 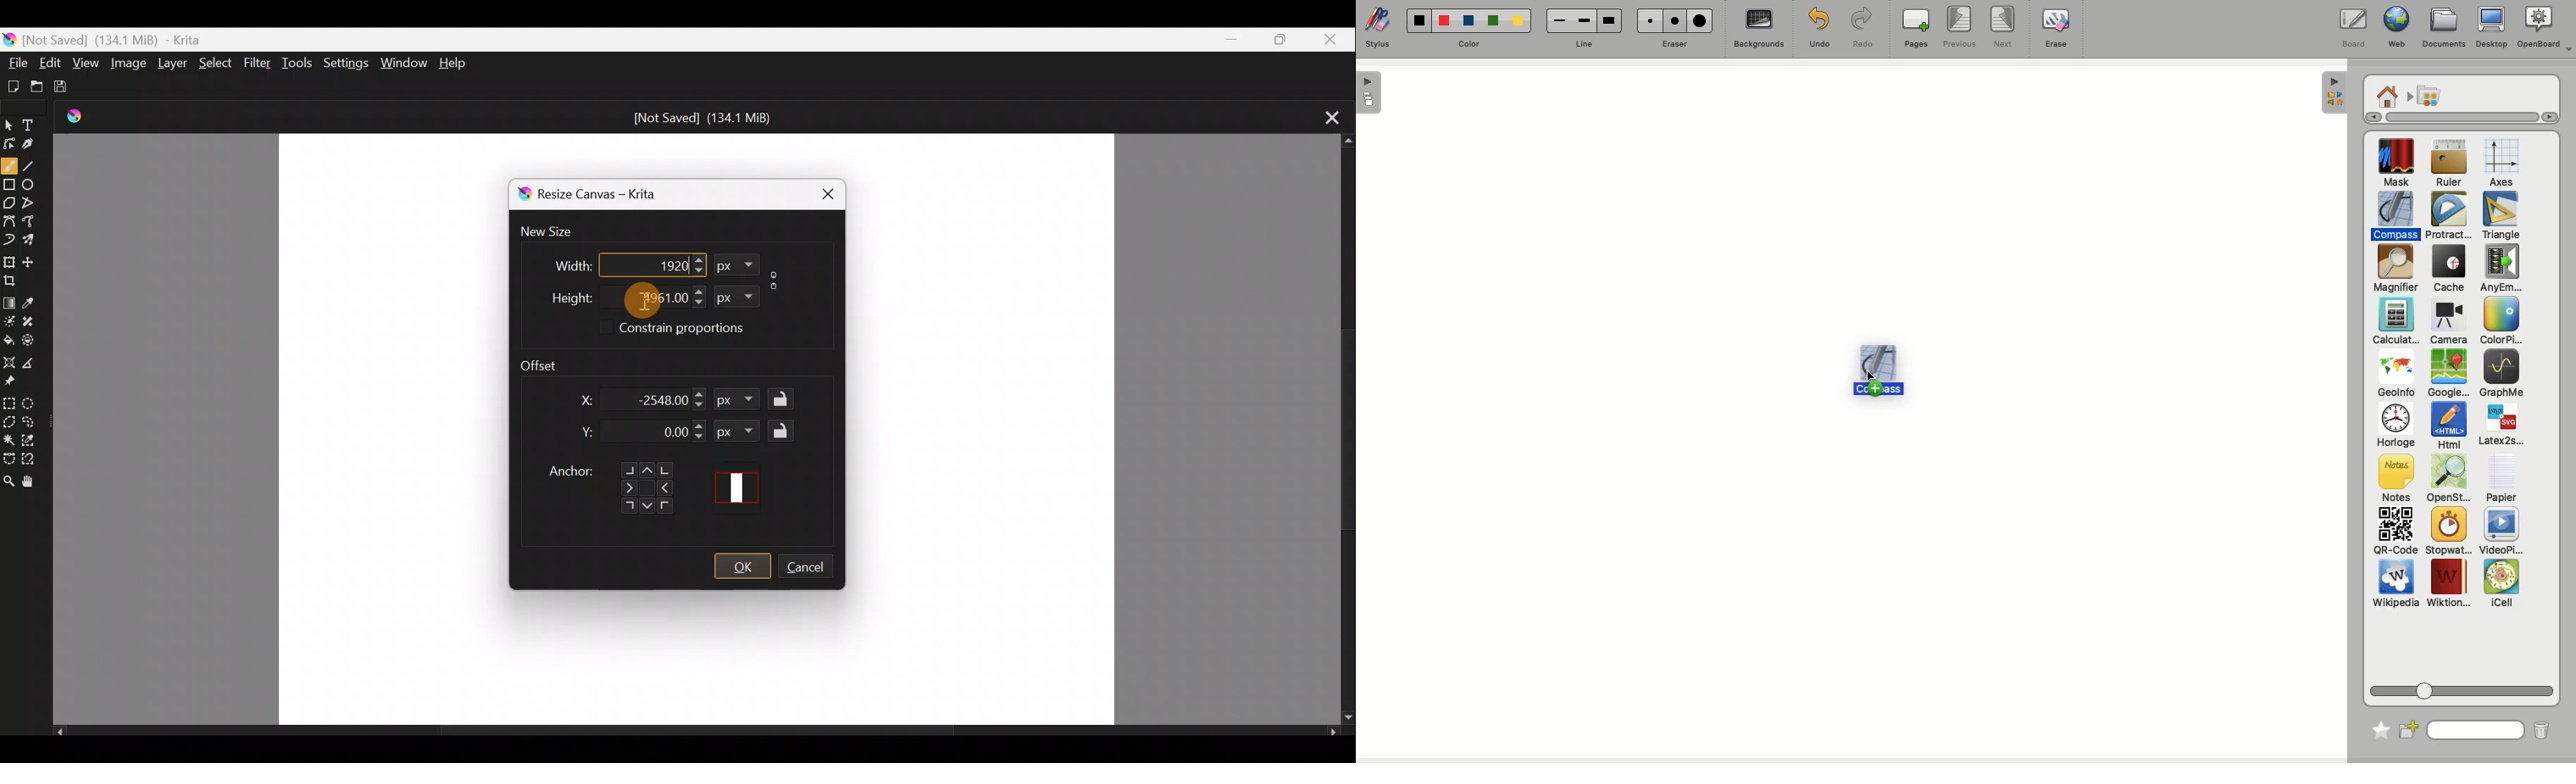 I want to click on Previous, so click(x=1959, y=28).